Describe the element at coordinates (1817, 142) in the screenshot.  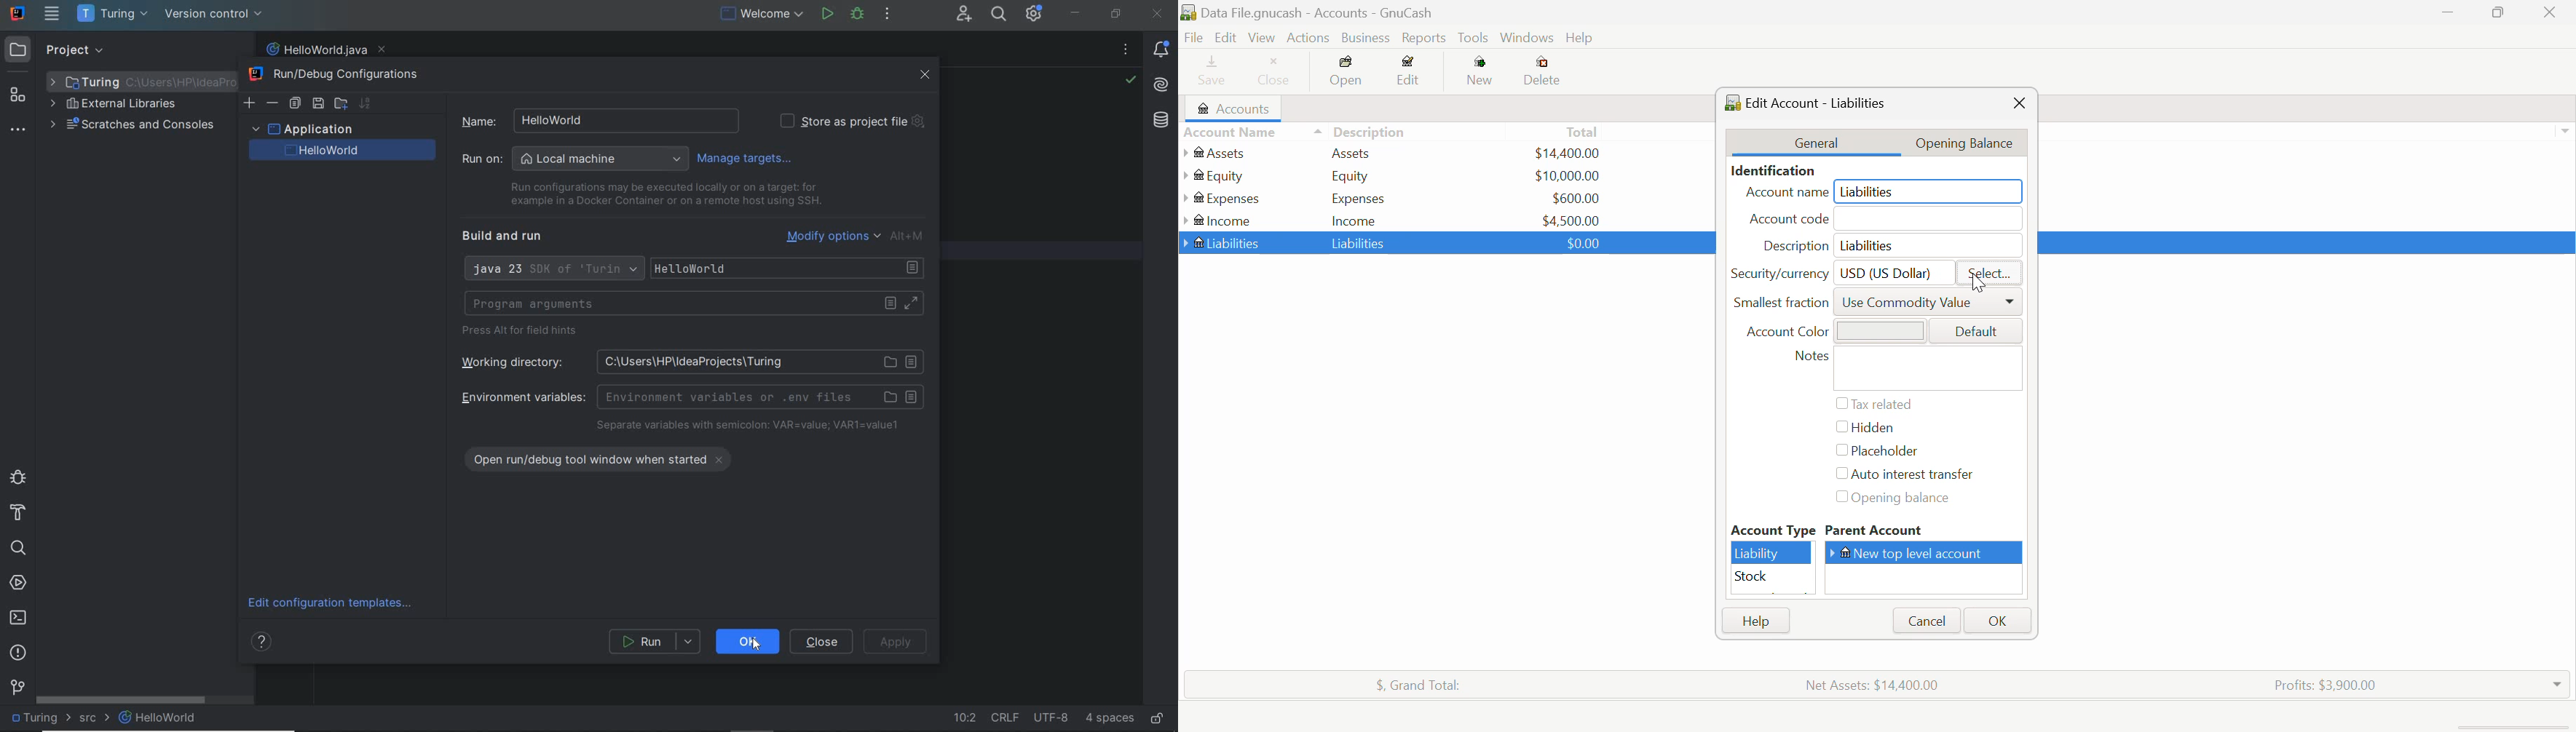
I see `General` at that location.